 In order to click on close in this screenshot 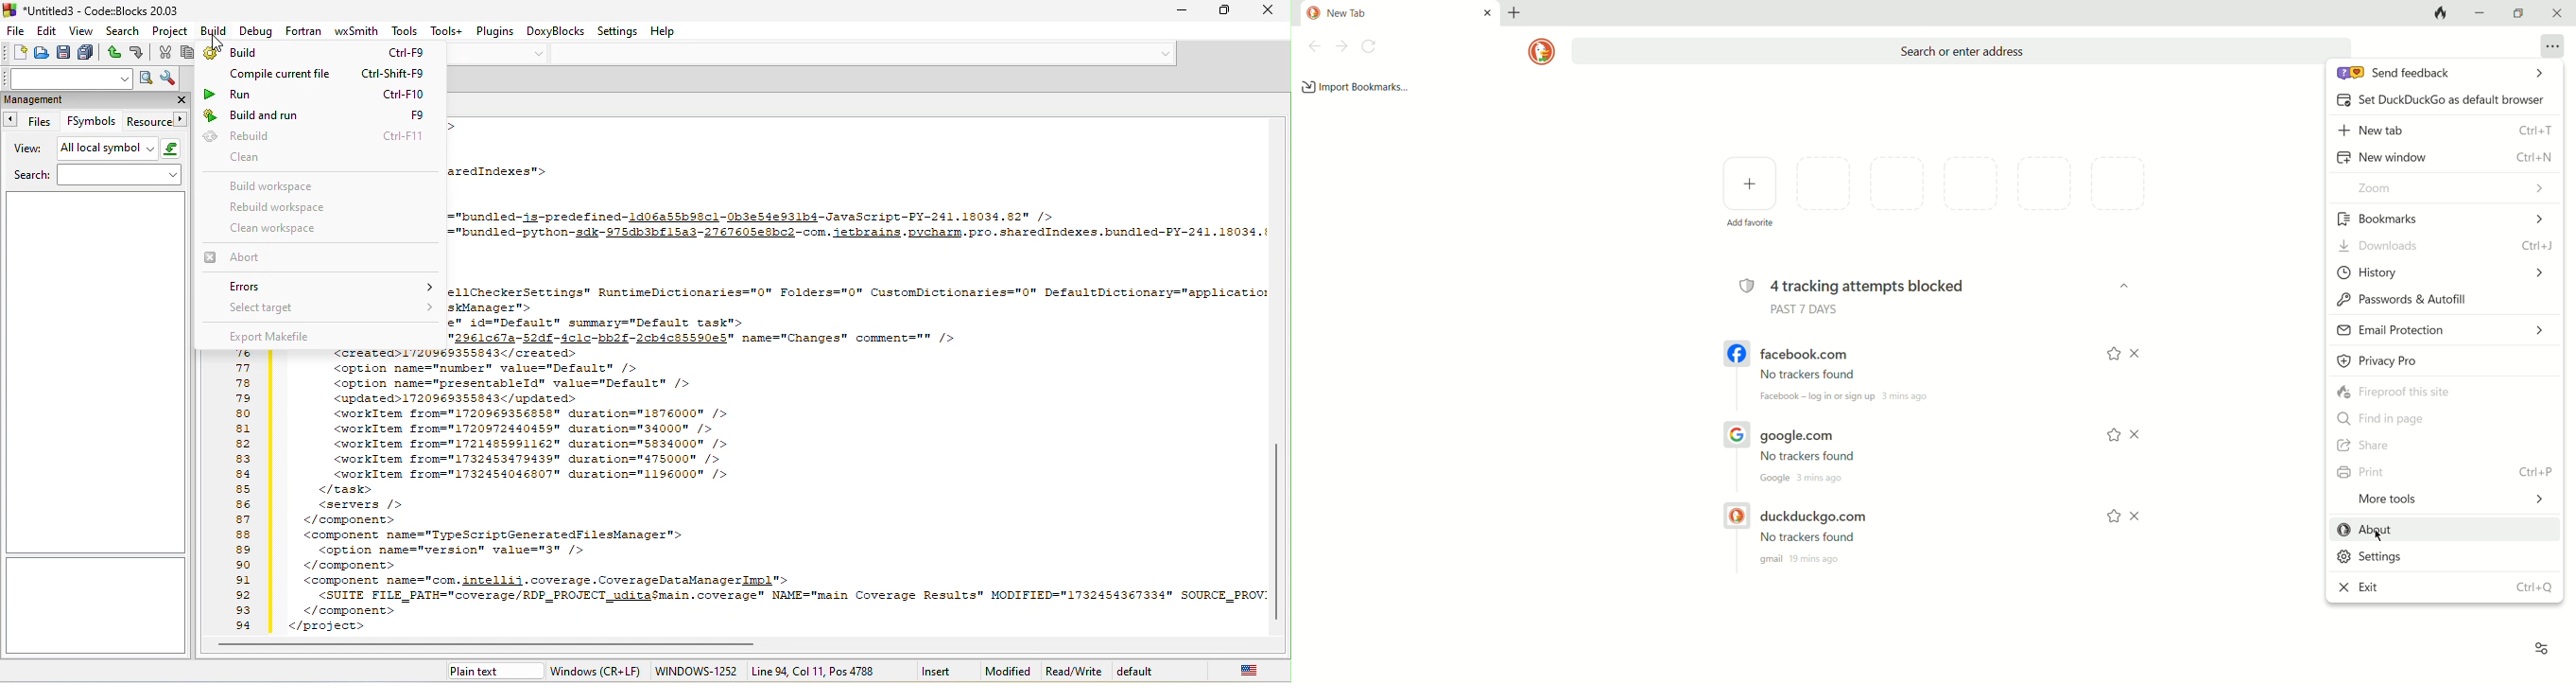, I will do `click(2557, 12)`.